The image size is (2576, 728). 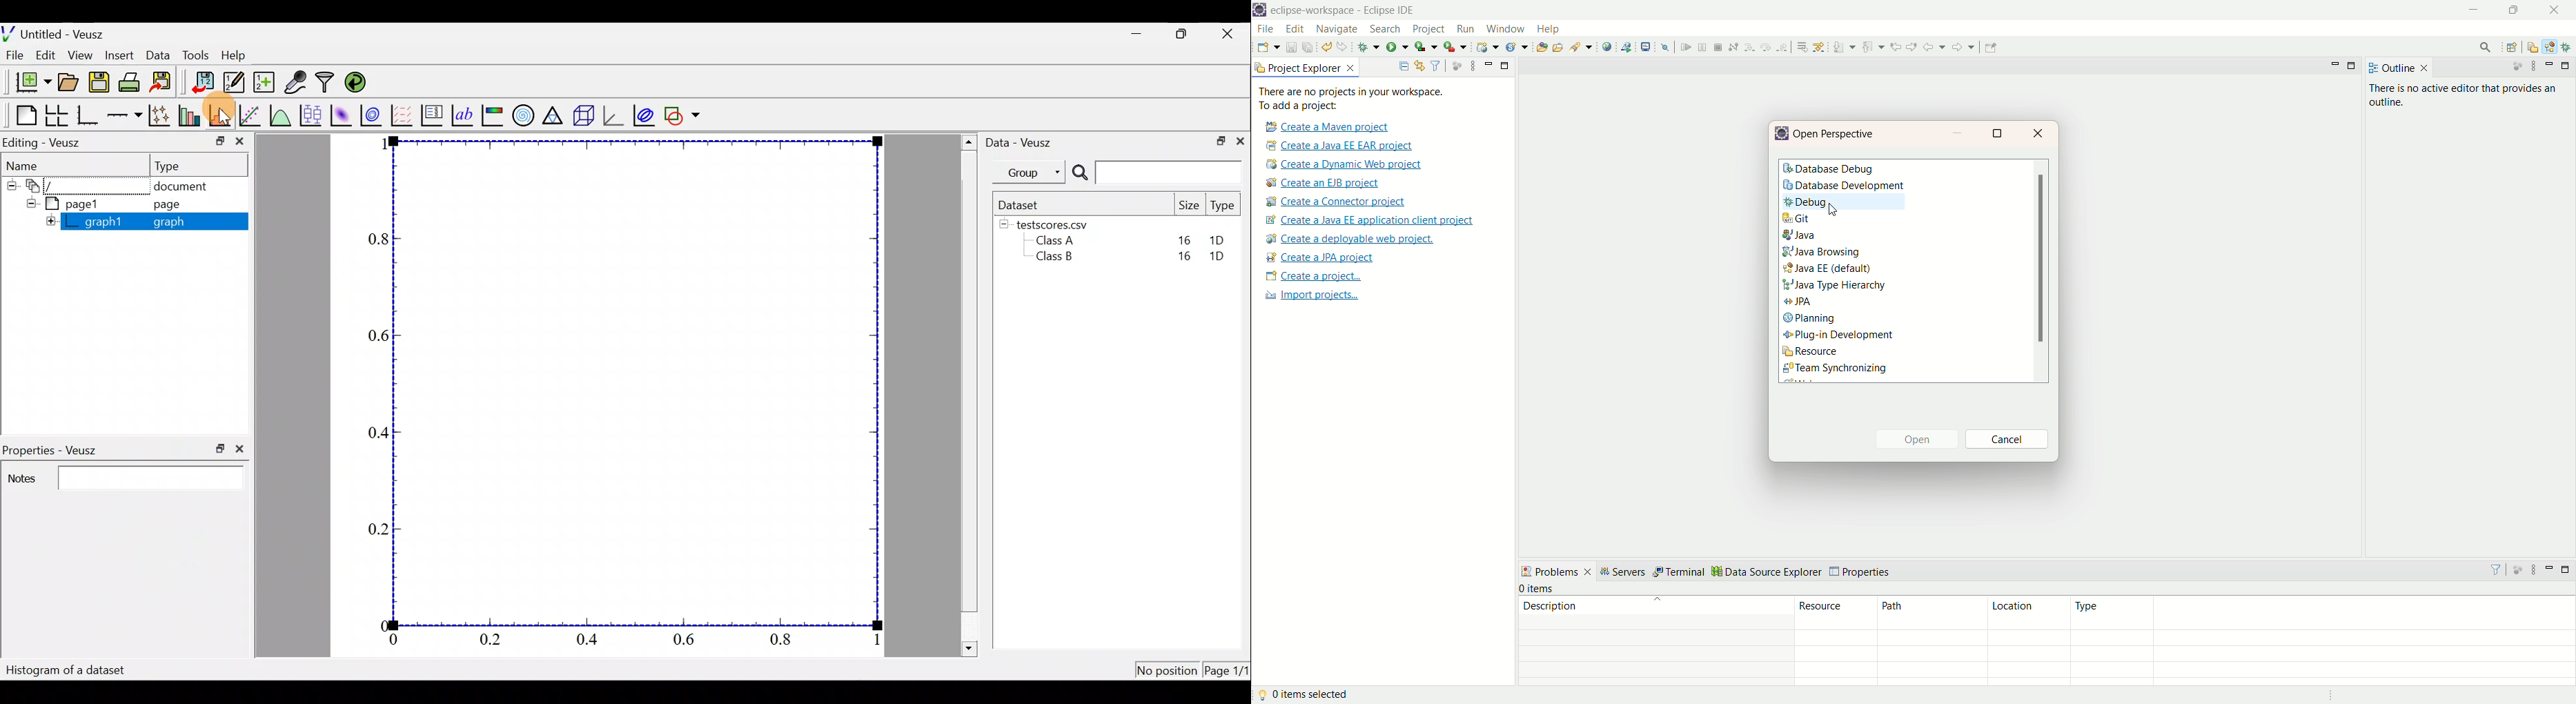 What do you see at coordinates (1336, 204) in the screenshot?
I see `create a connector project` at bounding box center [1336, 204].